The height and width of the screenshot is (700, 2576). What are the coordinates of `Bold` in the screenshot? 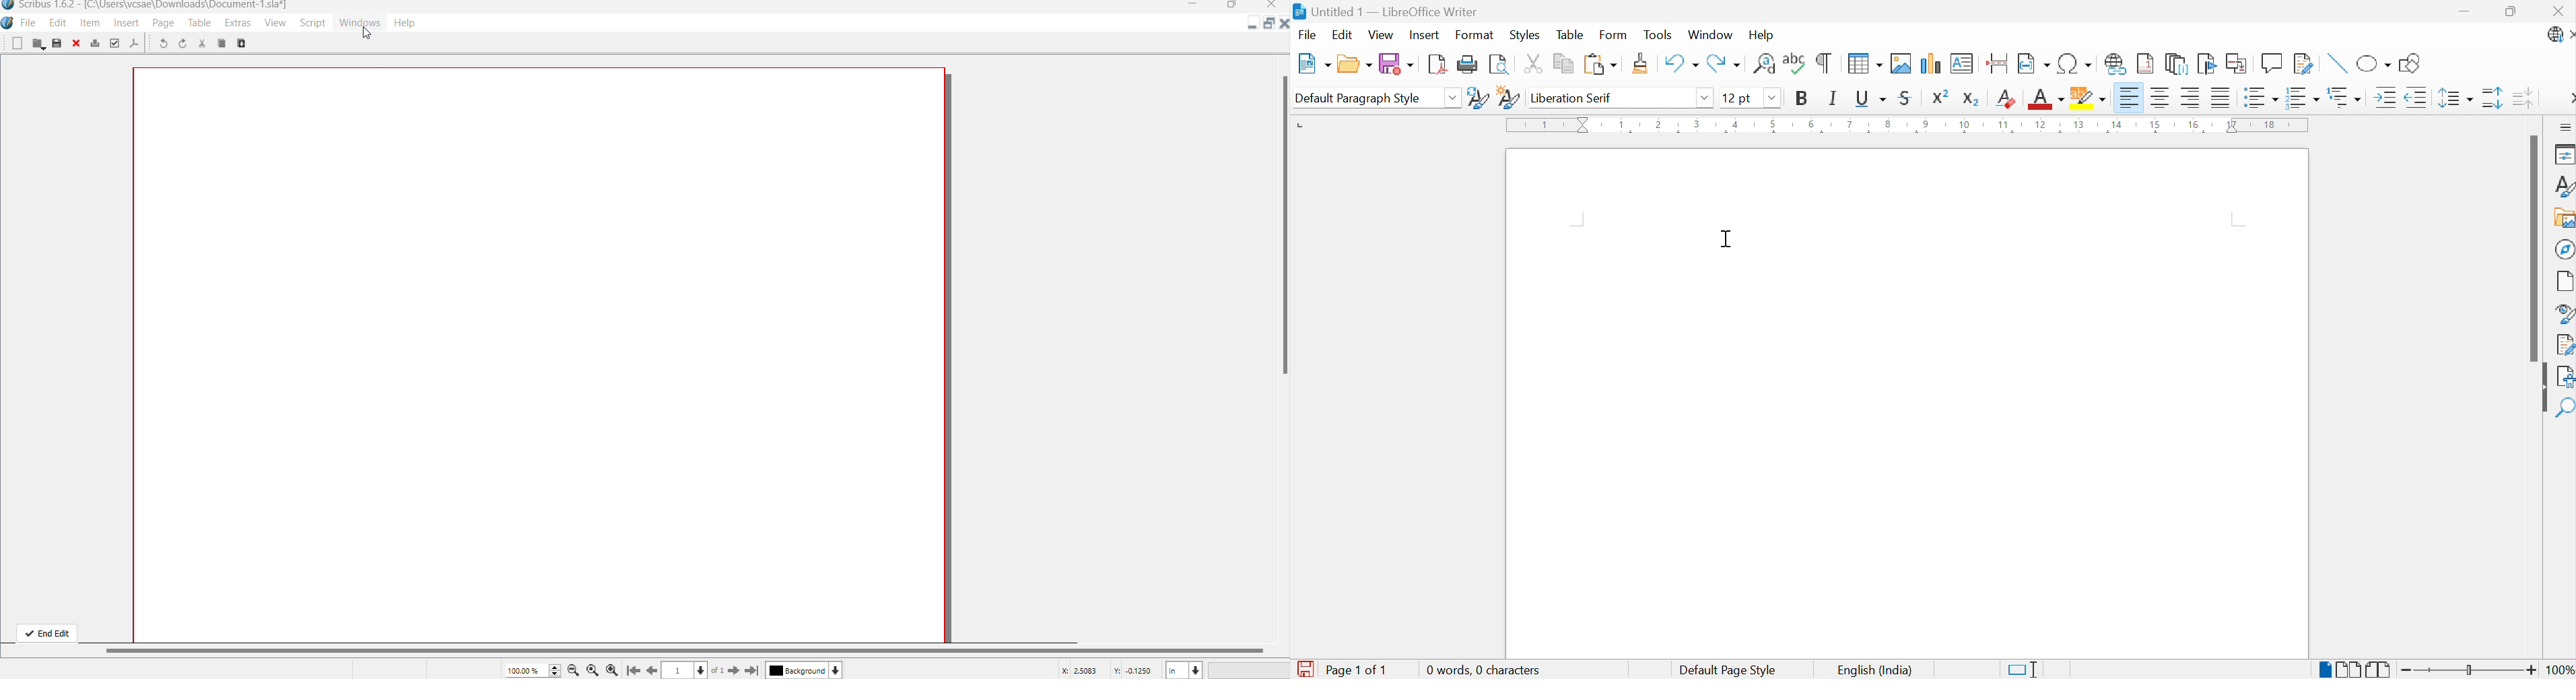 It's located at (1802, 96).